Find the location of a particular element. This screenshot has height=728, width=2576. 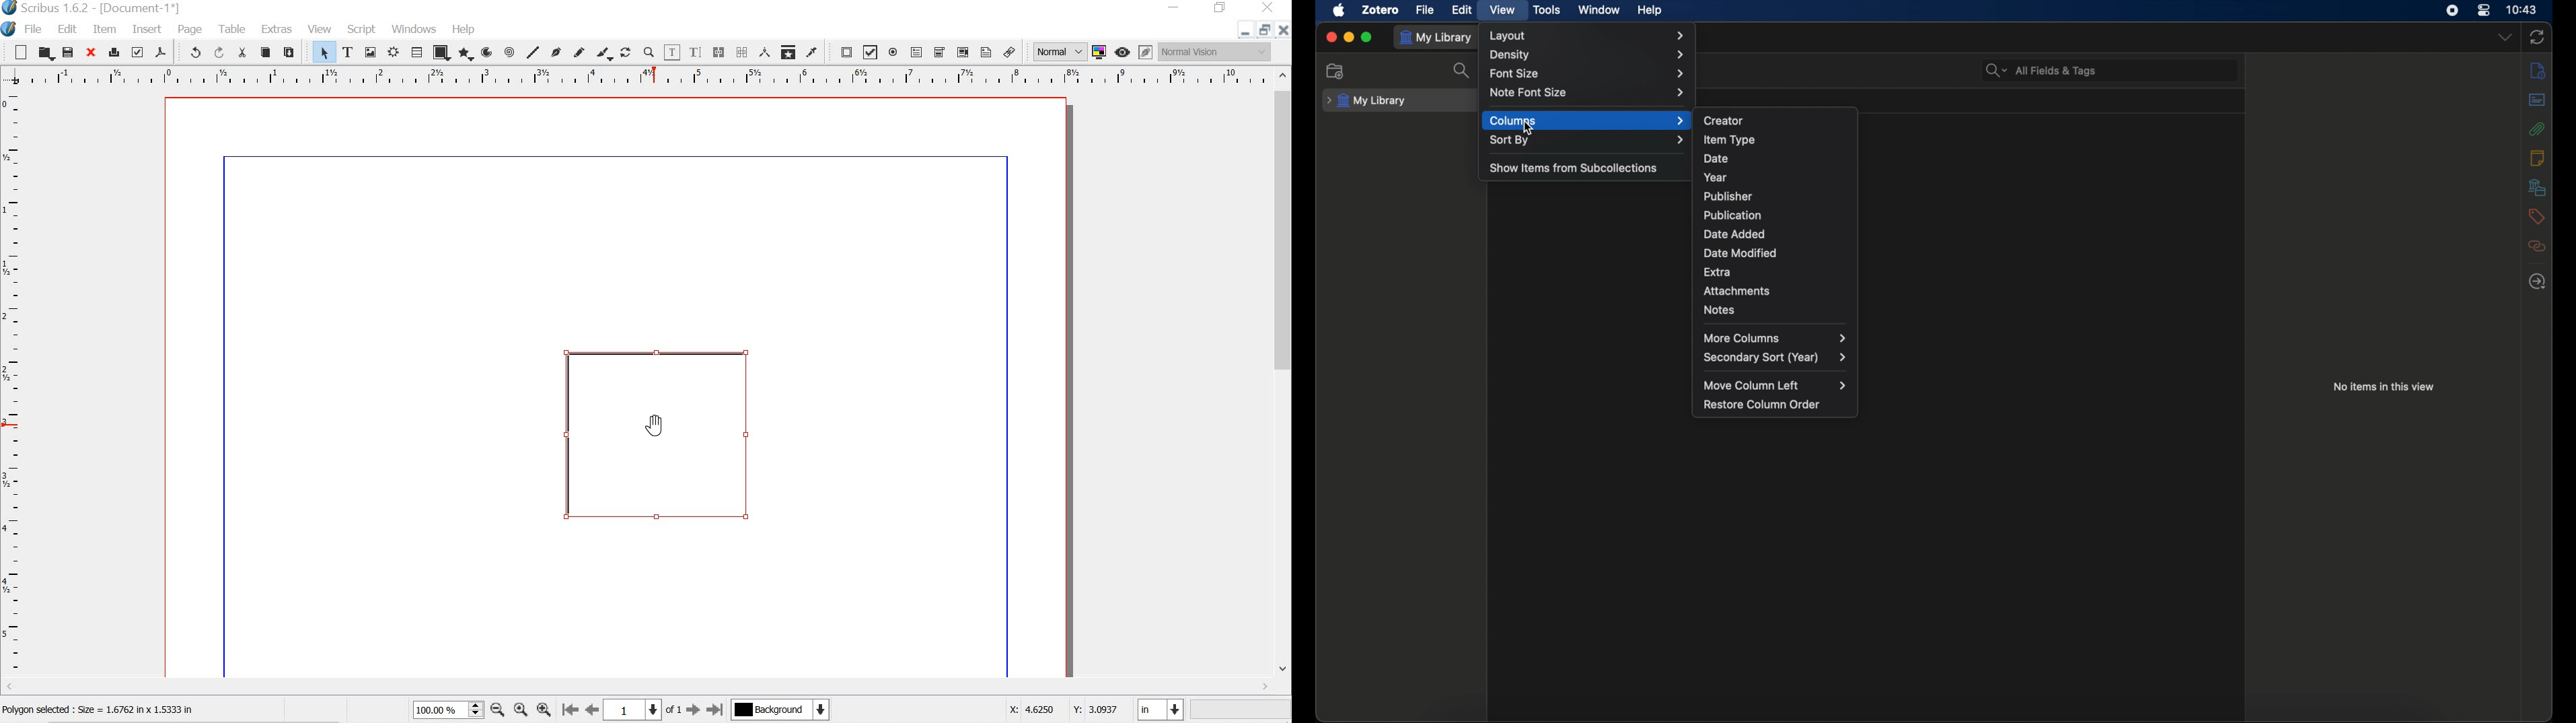

zoom out is located at coordinates (497, 711).